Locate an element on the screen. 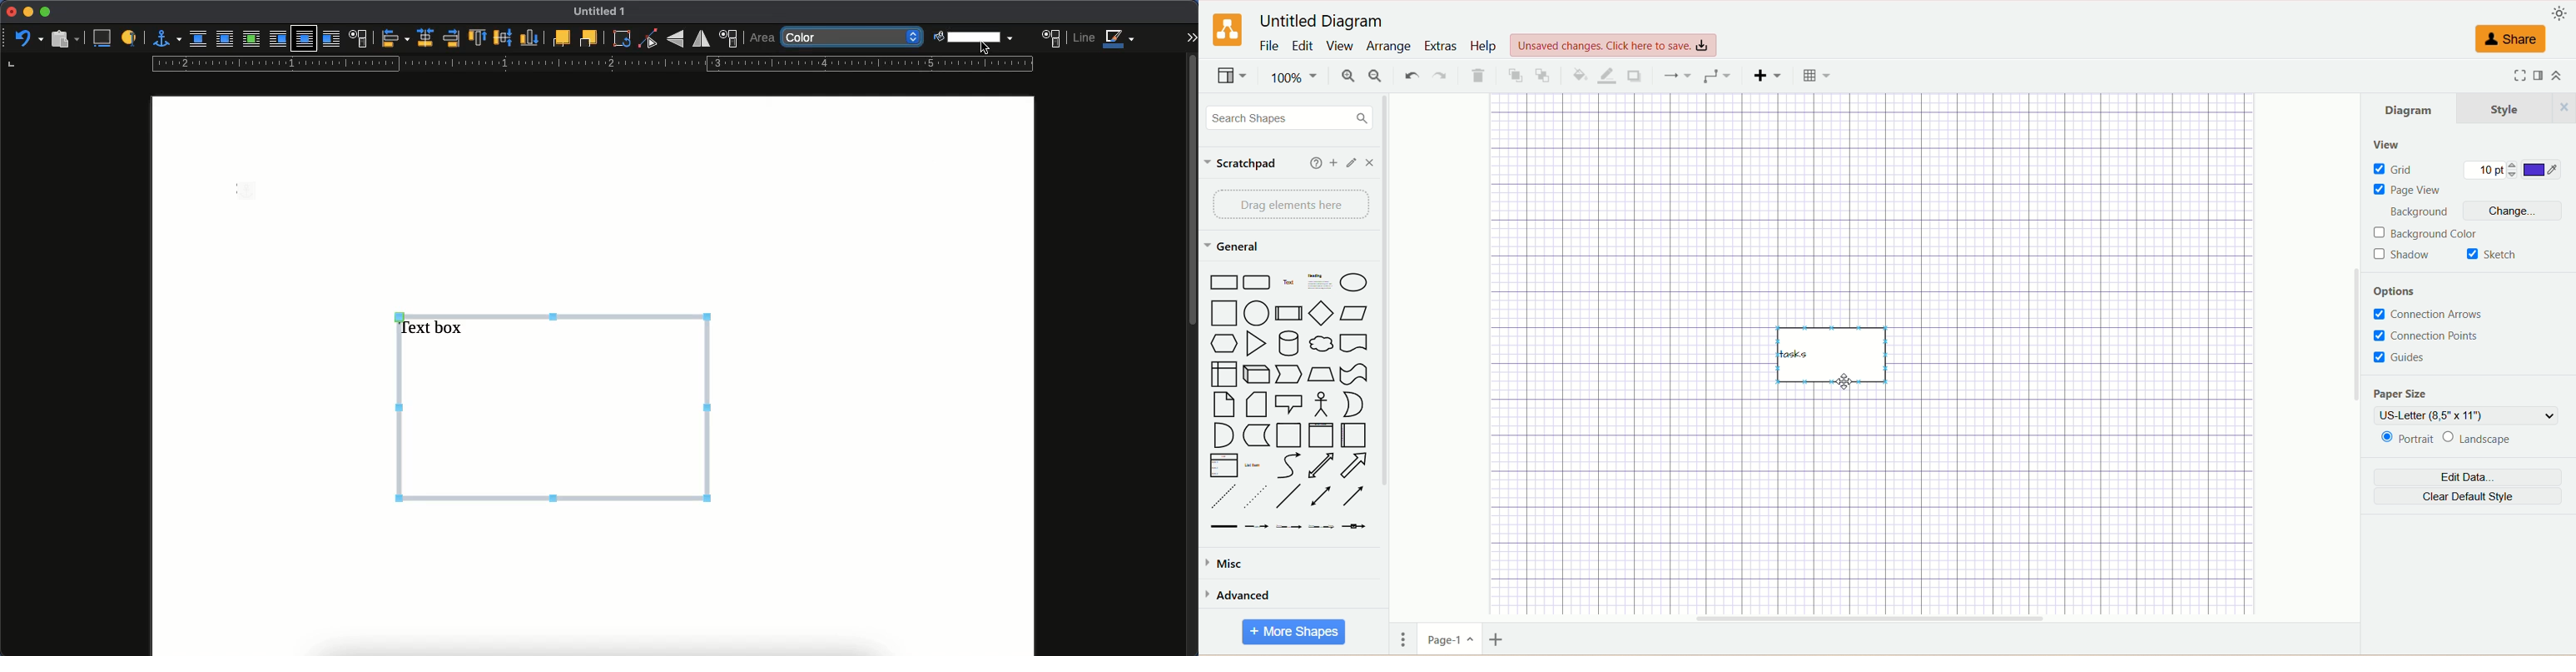  undo is located at coordinates (1412, 75).